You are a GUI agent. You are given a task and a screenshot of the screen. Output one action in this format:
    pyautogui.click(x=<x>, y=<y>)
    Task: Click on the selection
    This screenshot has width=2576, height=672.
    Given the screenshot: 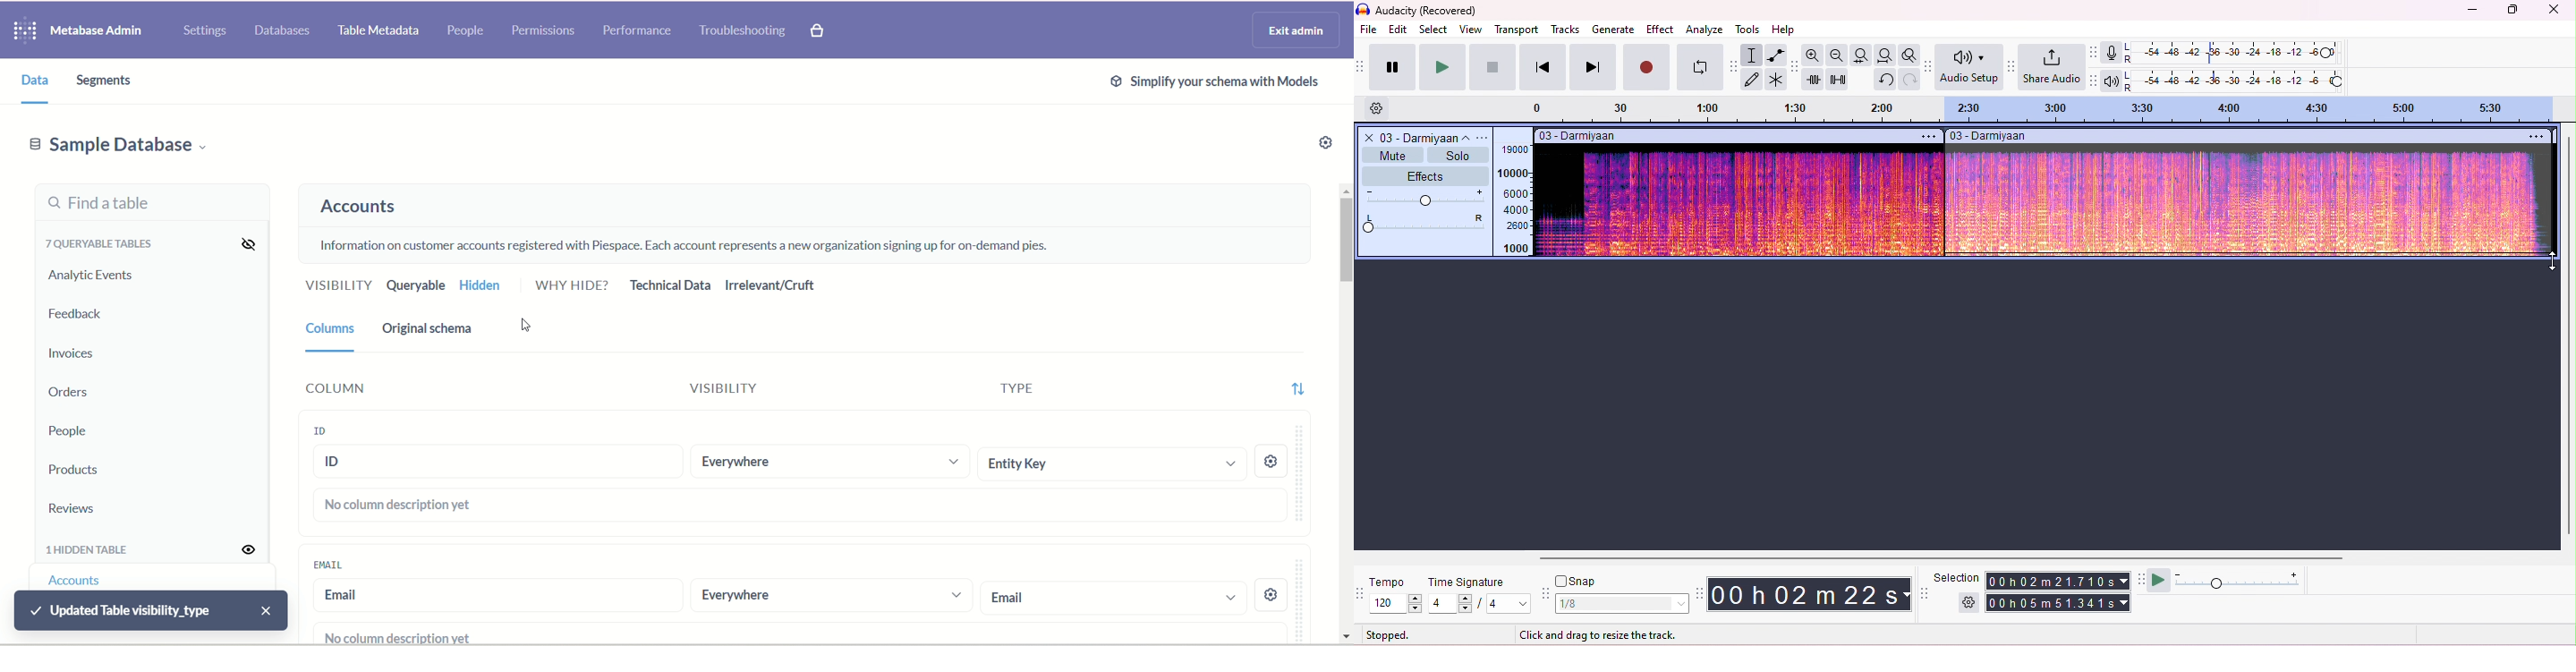 What is the action you would take?
    pyautogui.click(x=1957, y=578)
    